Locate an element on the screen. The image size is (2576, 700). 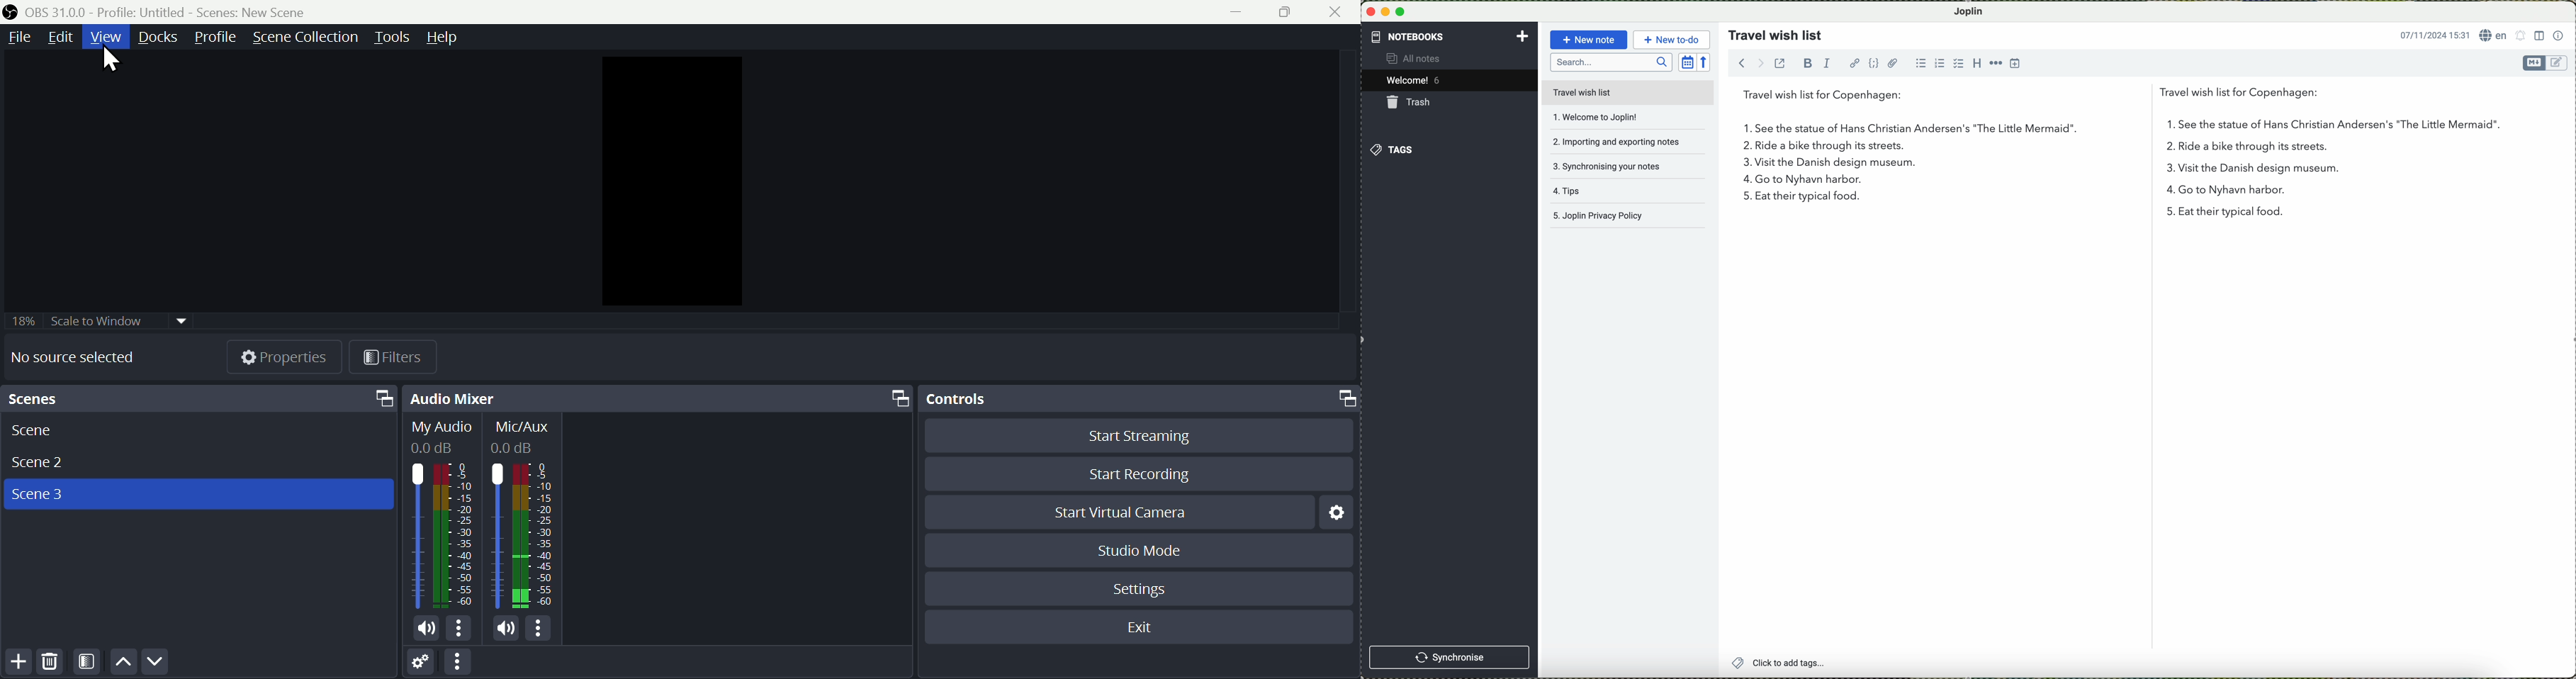
eat their typical food is located at coordinates (2238, 212).